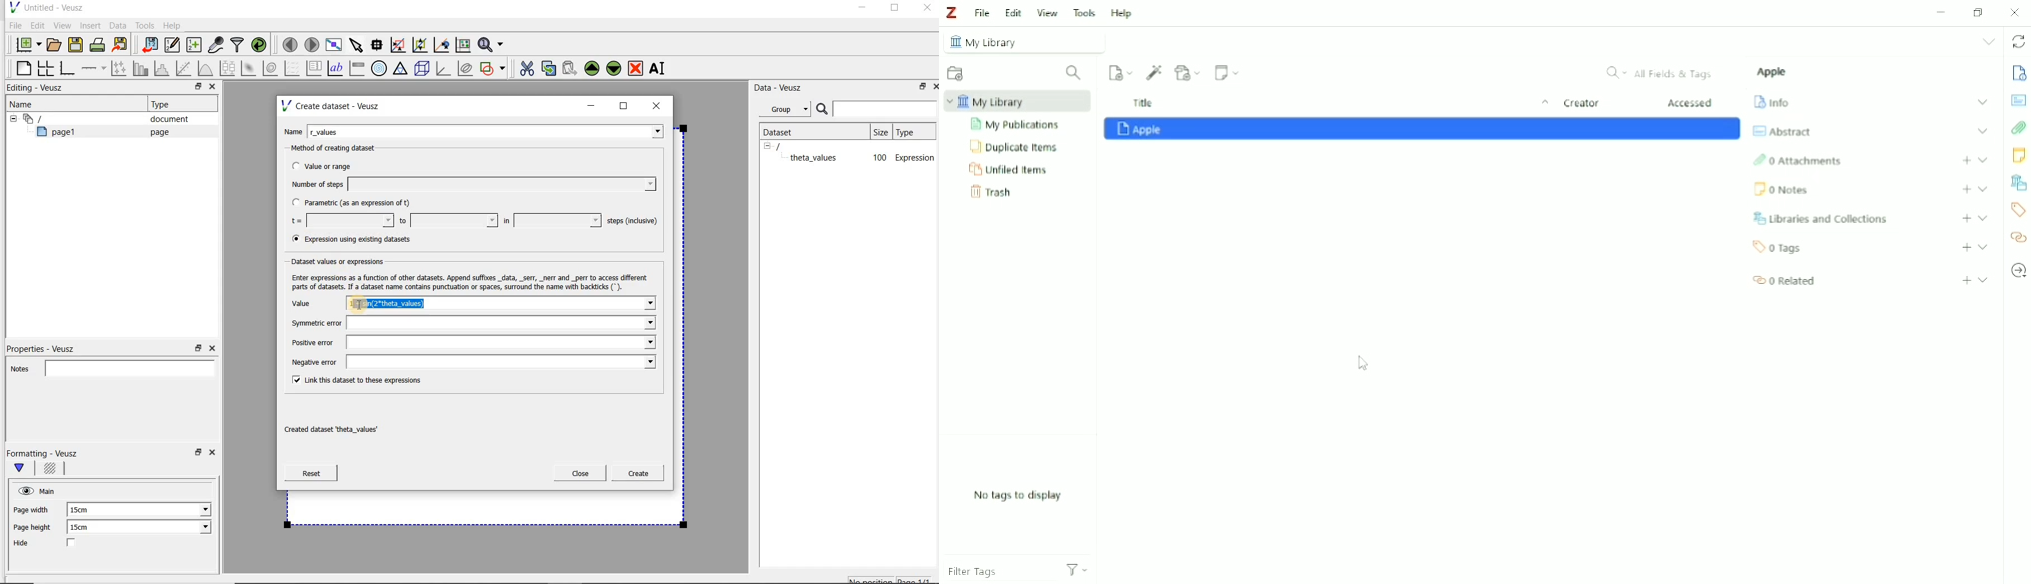 The height and width of the screenshot is (588, 2044). I want to click on Reset, so click(311, 473).